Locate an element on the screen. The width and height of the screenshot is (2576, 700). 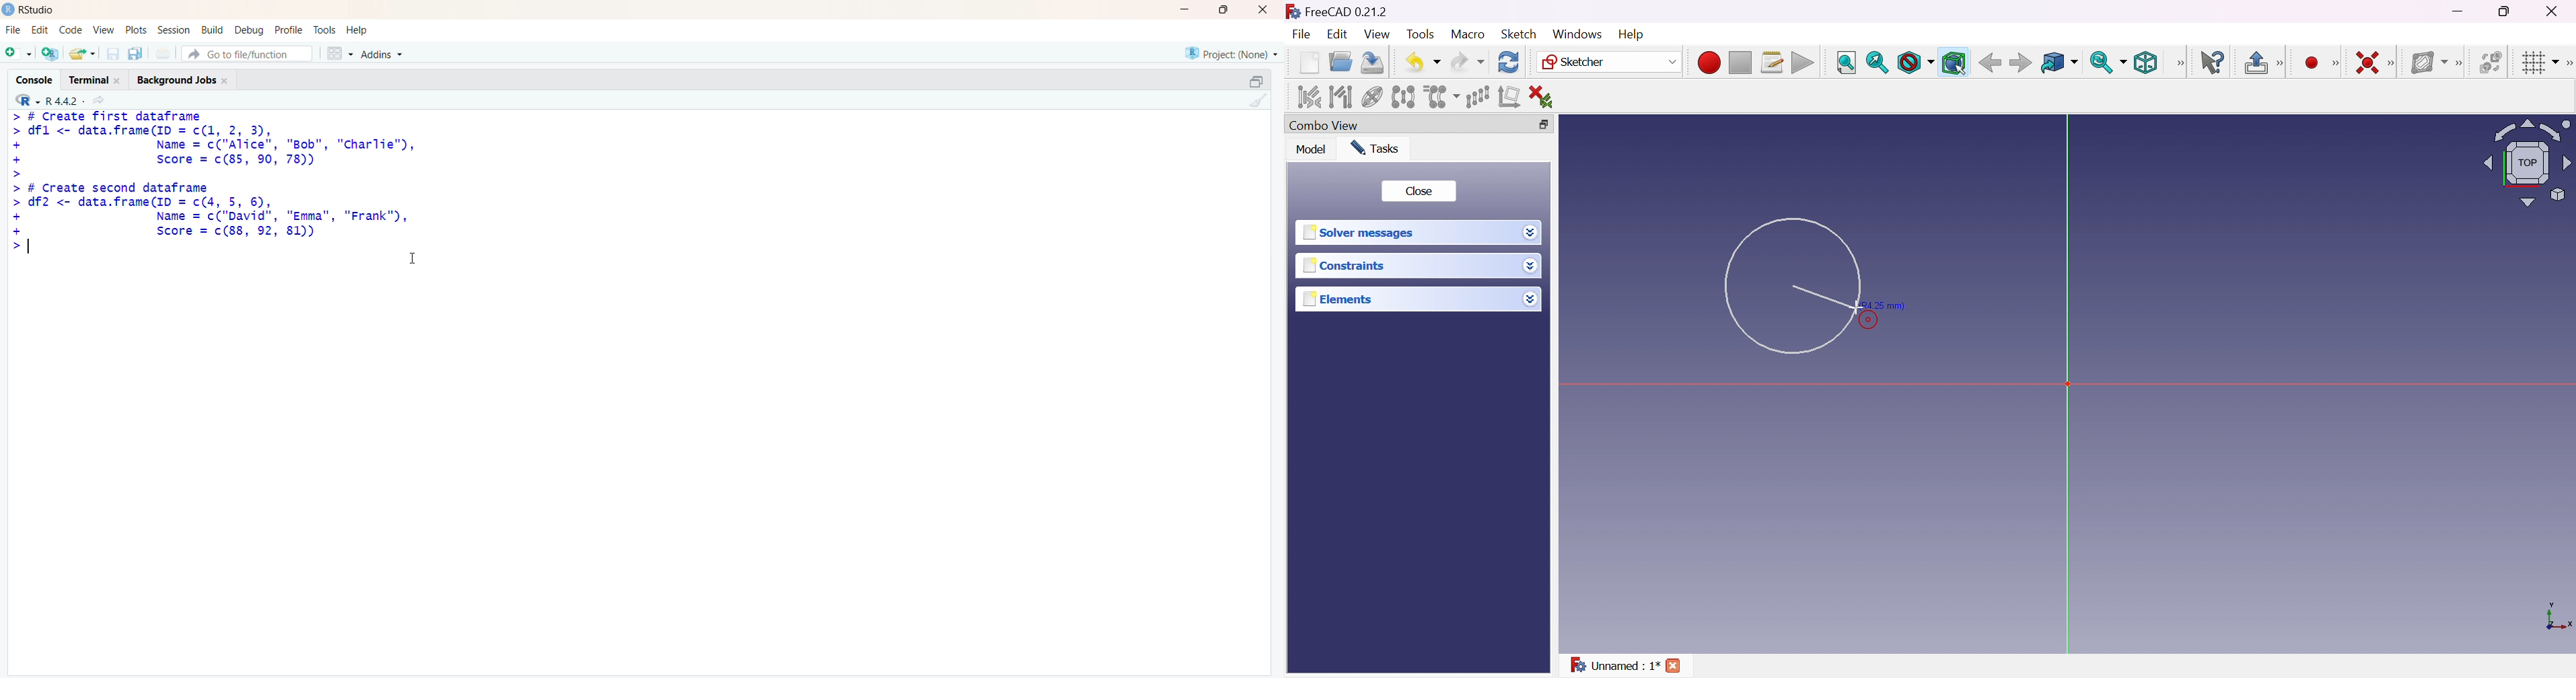
Code is located at coordinates (70, 29).